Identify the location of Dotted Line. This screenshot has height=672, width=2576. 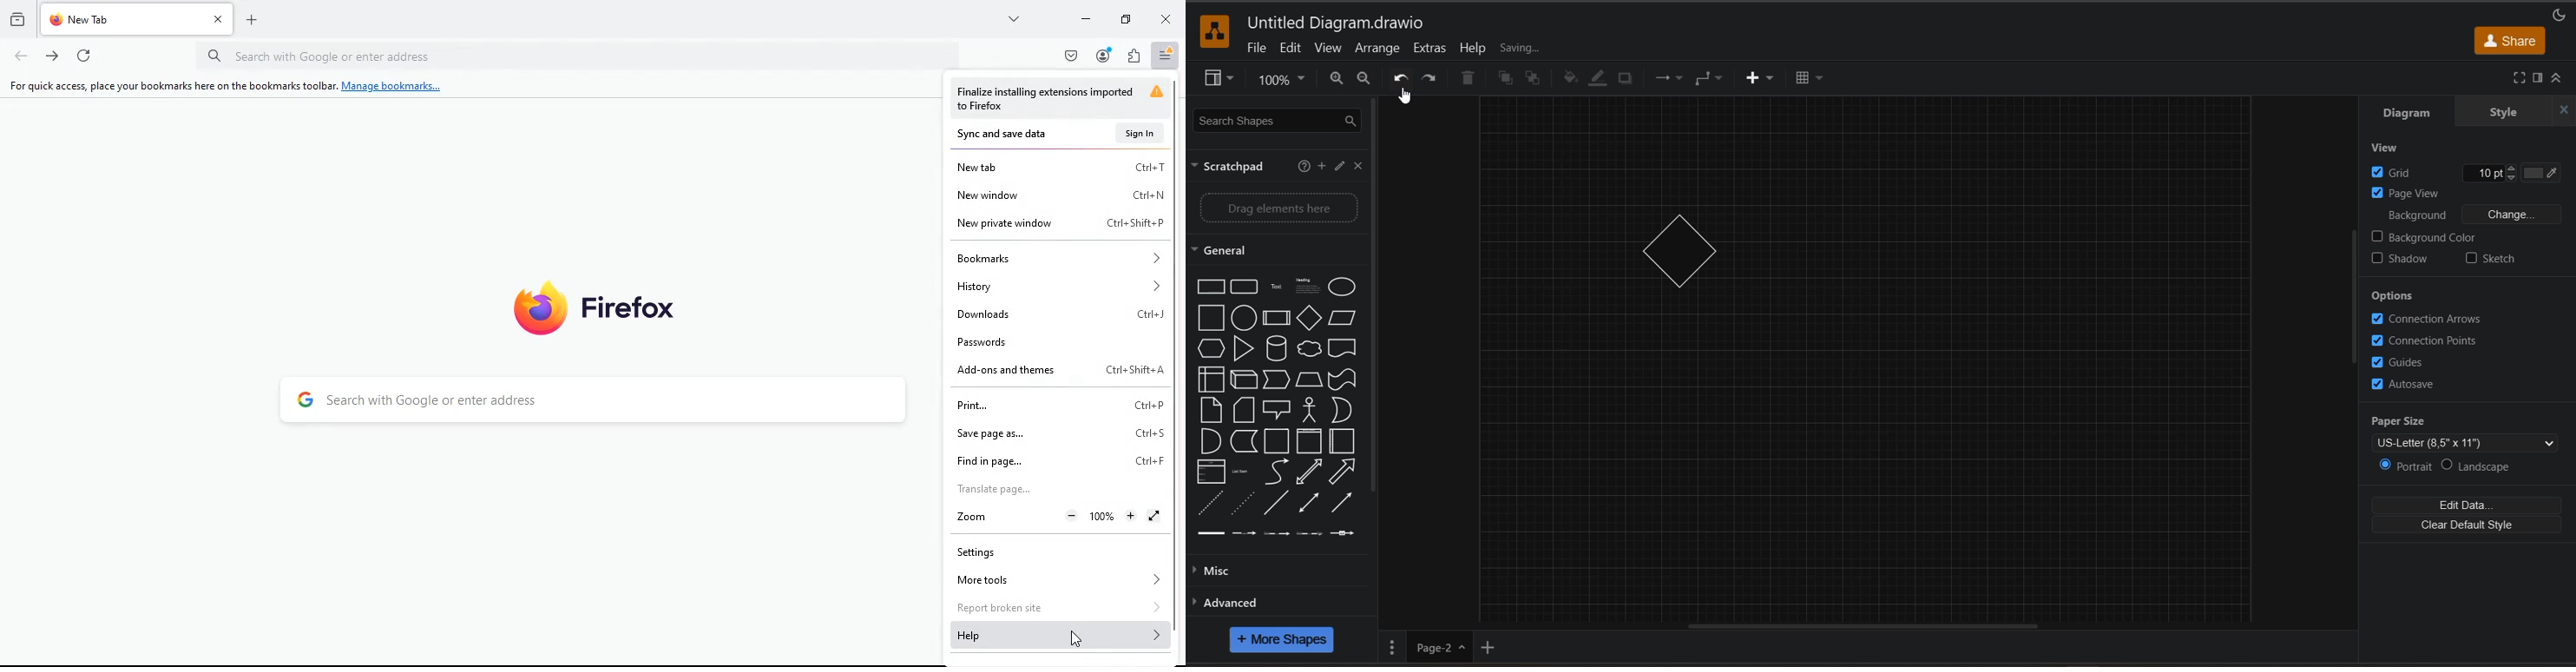
(1245, 502).